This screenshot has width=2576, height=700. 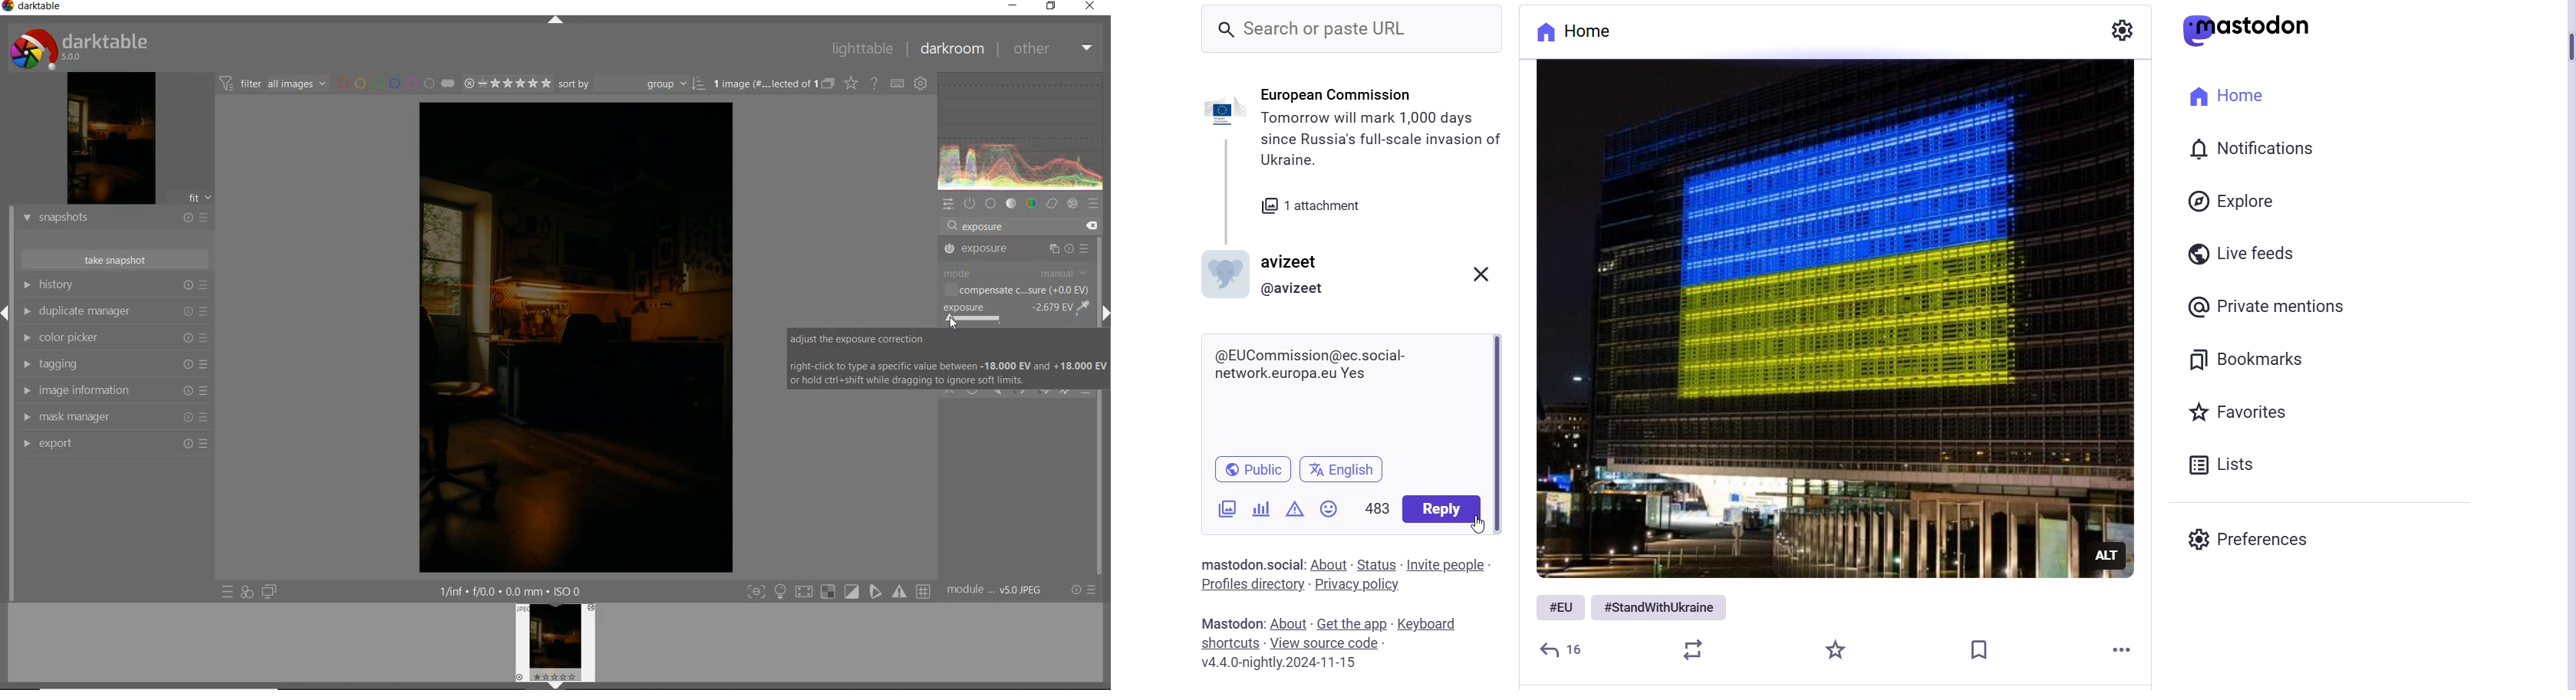 I want to click on Profile Directory, so click(x=1256, y=586).